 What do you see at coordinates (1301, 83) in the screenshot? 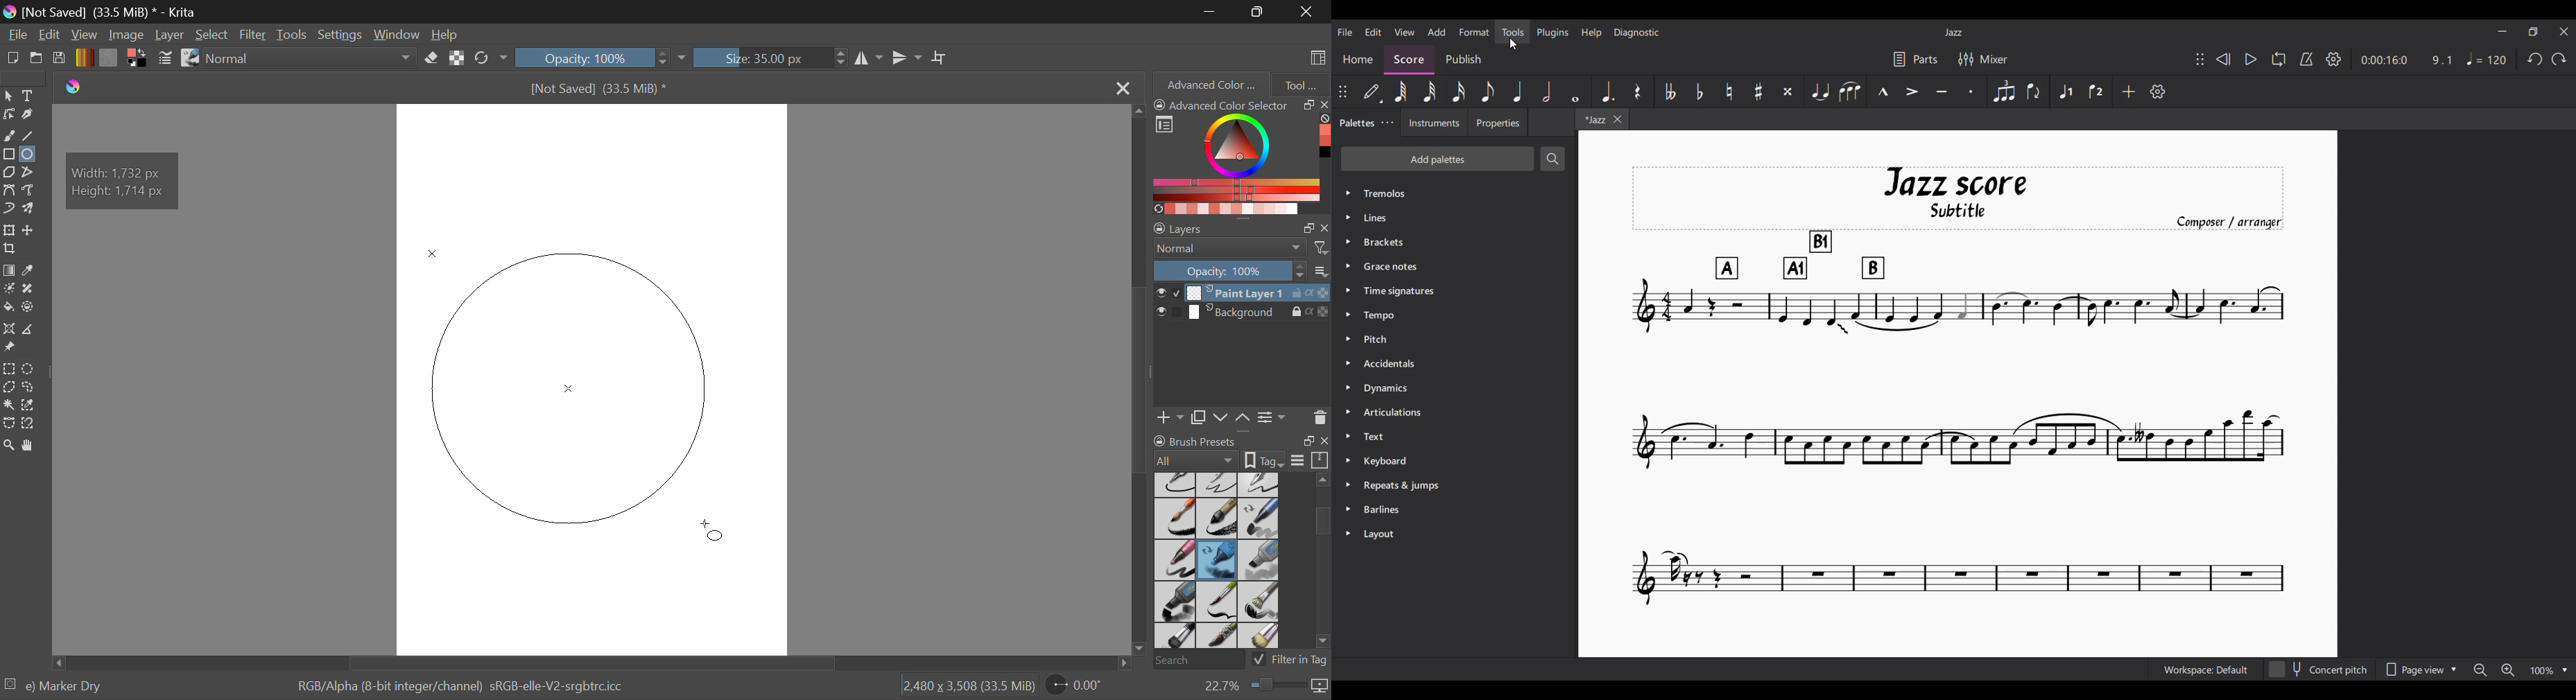
I see `Tool` at bounding box center [1301, 83].